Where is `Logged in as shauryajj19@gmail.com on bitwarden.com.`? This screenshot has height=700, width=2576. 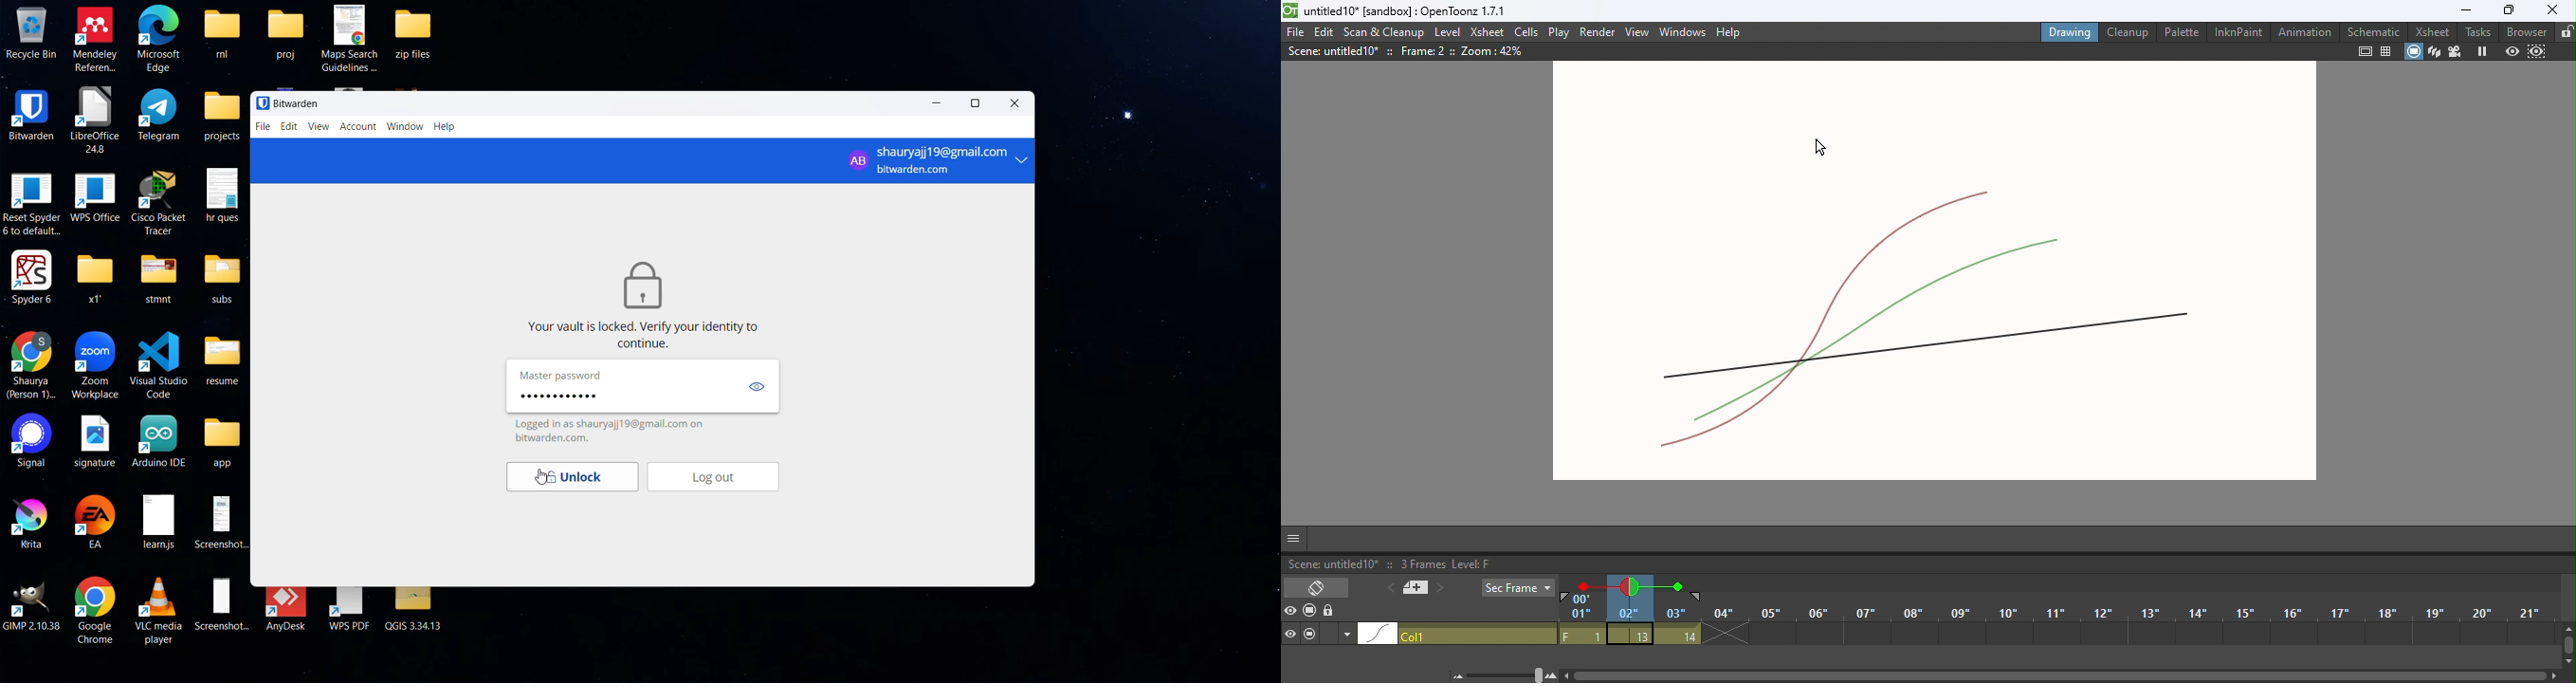
Logged in as shauryajj19@gmail.com on bitwarden.com. is located at coordinates (614, 431).